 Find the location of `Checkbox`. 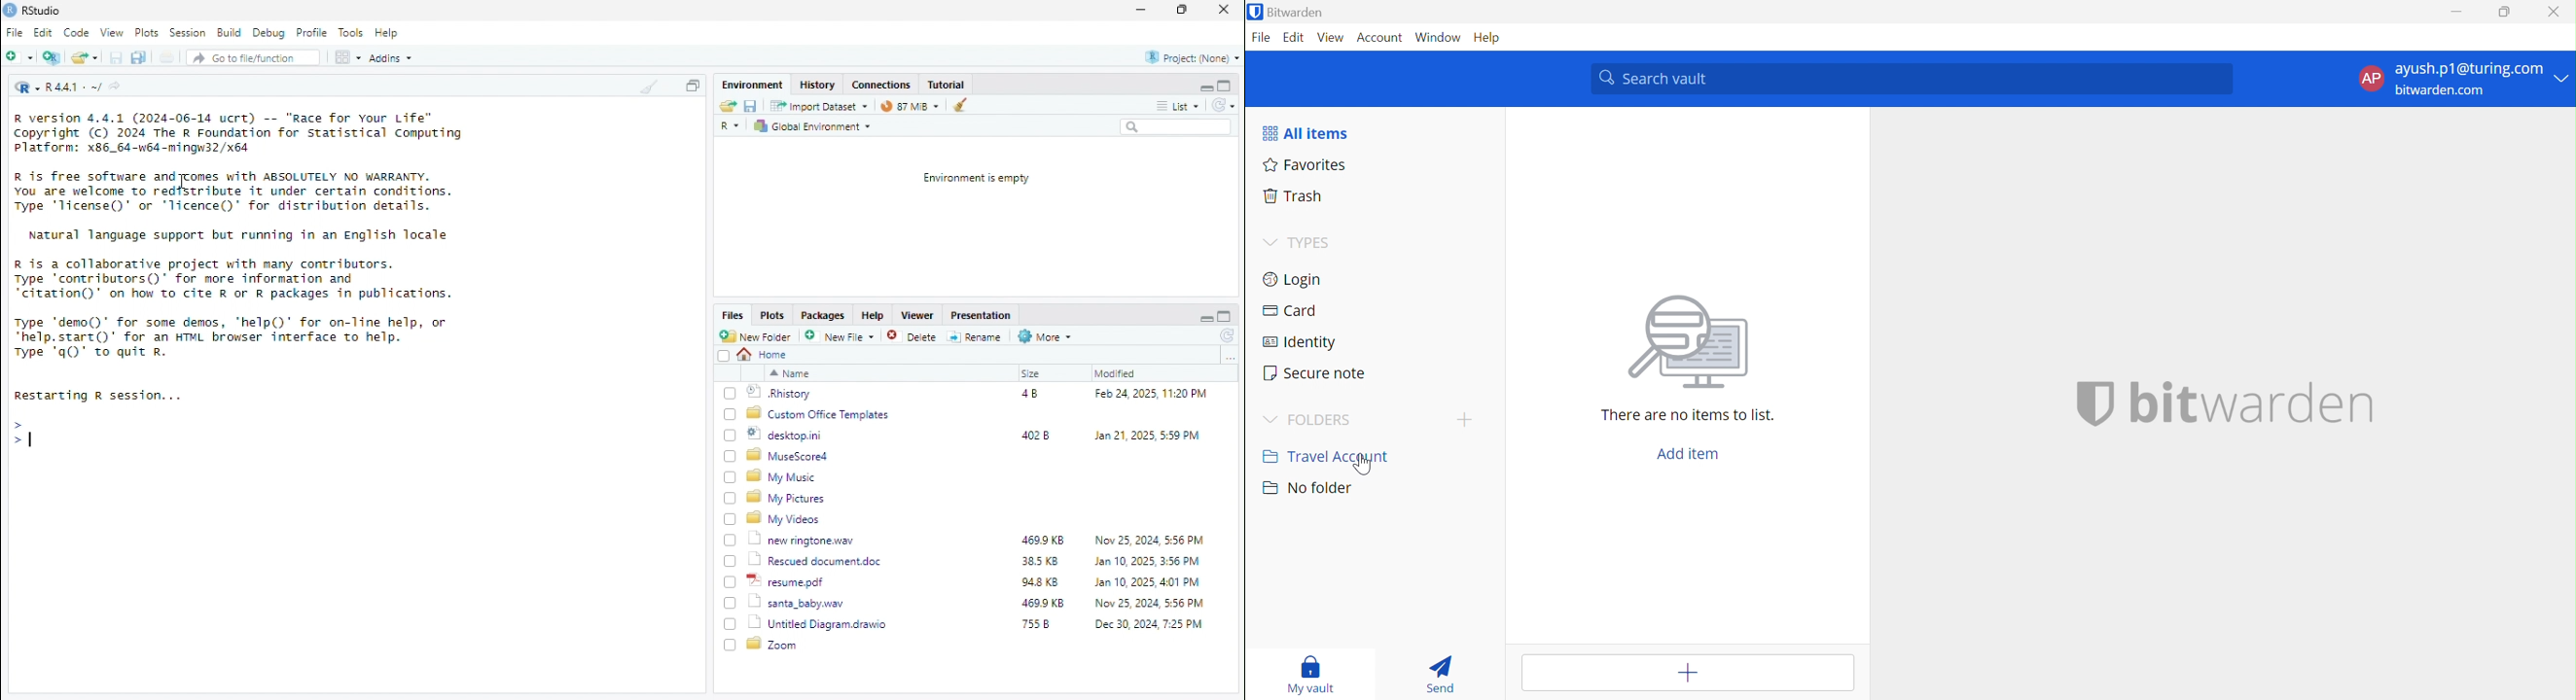

Checkbox is located at coordinates (731, 562).